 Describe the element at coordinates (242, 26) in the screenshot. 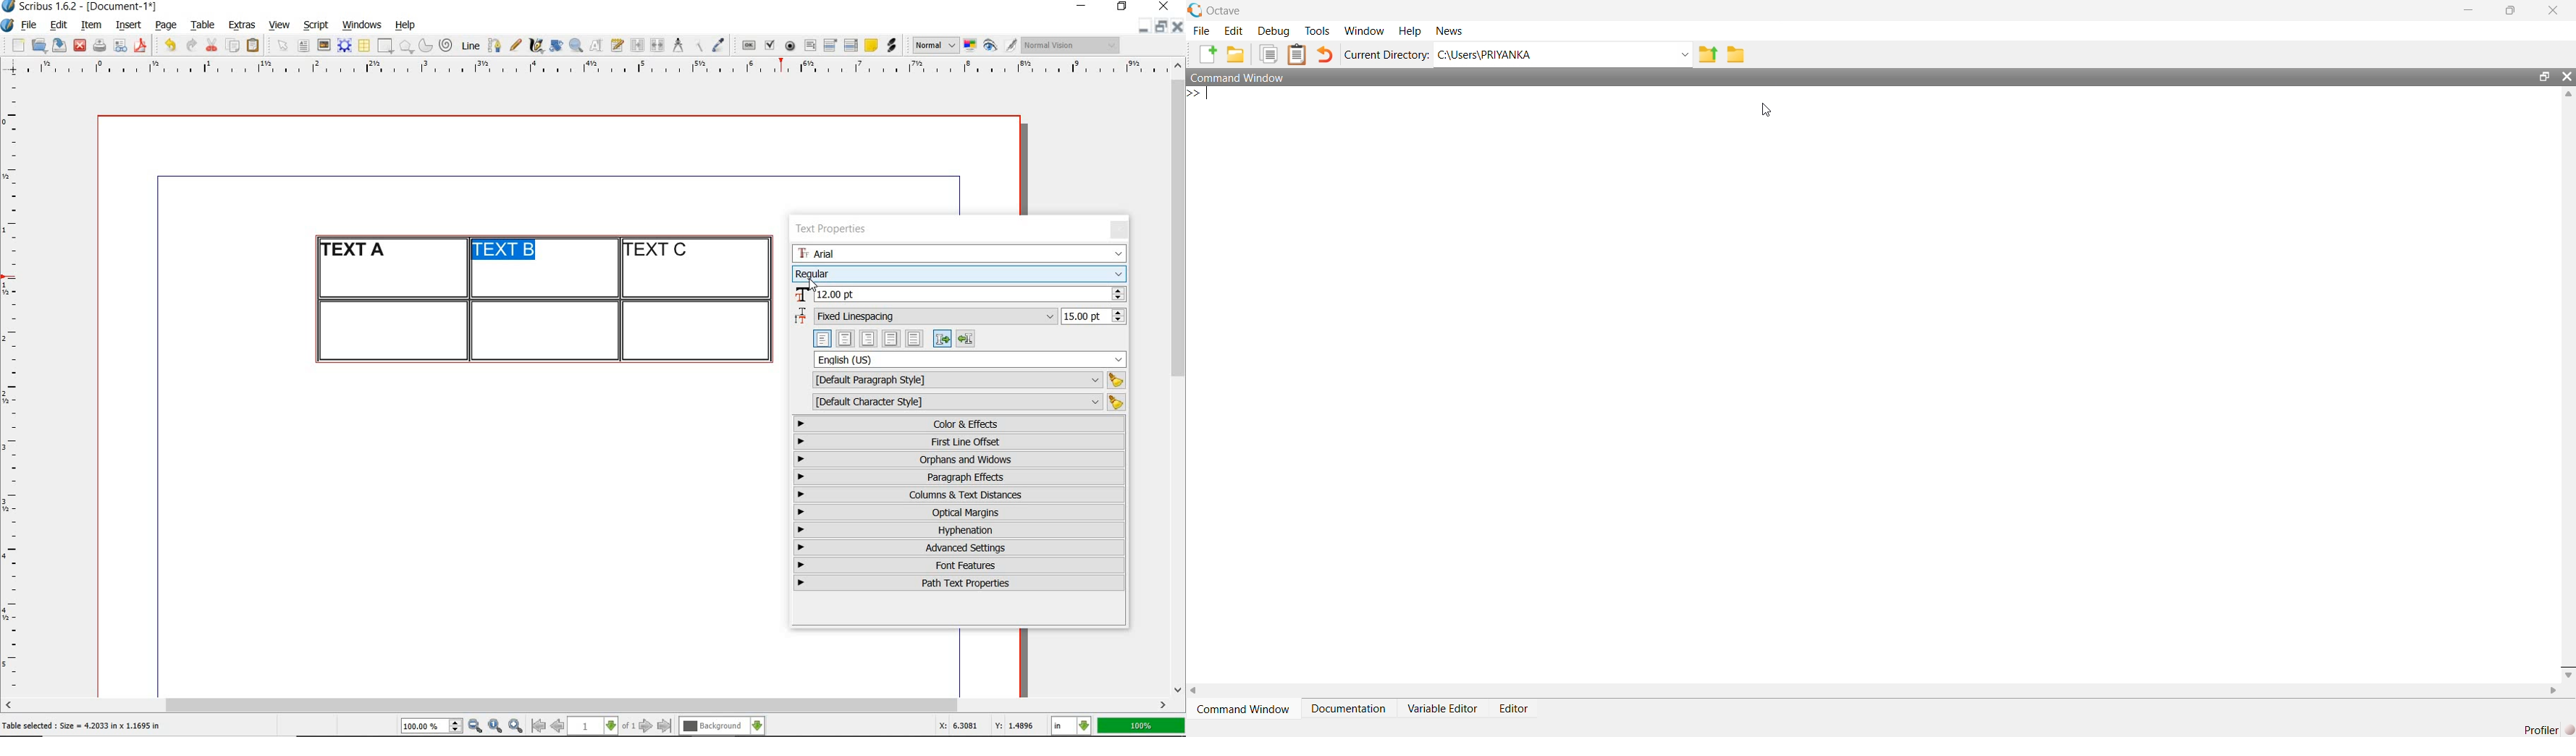

I see `extras` at that location.